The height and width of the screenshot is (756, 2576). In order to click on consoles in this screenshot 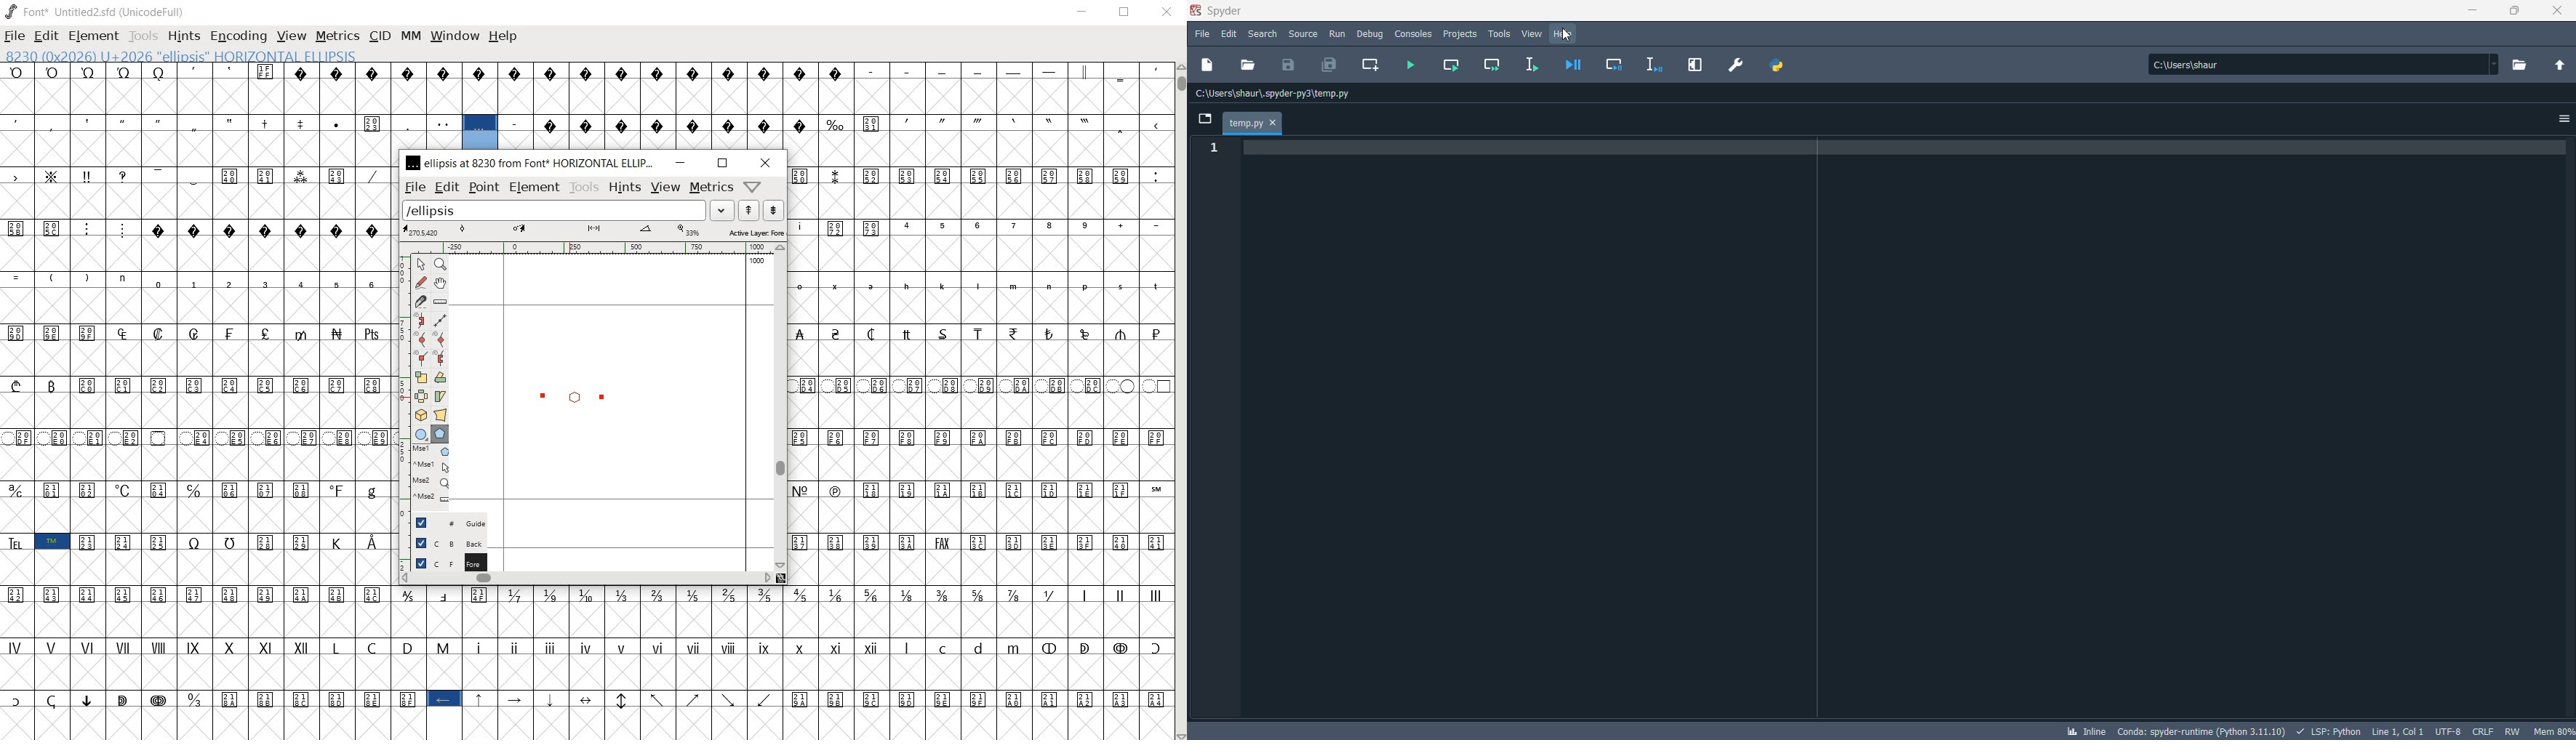, I will do `click(1413, 33)`.